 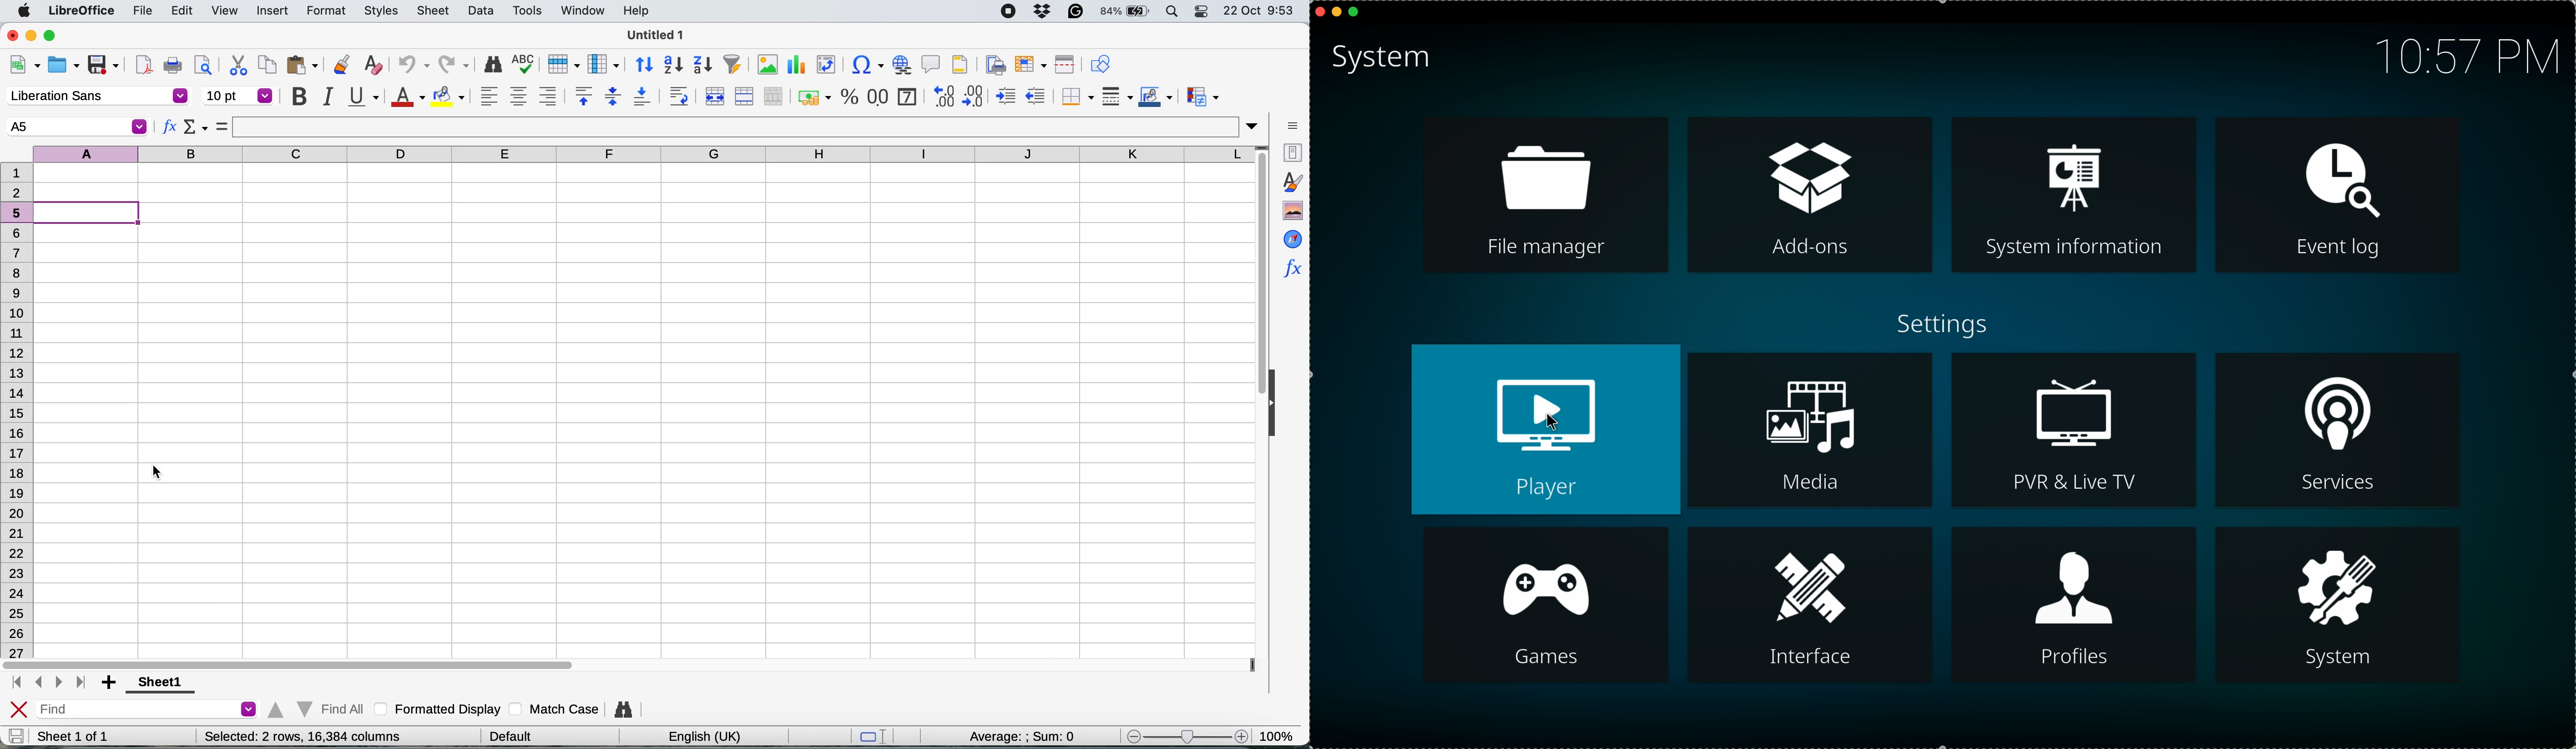 I want to click on player, so click(x=1544, y=432).